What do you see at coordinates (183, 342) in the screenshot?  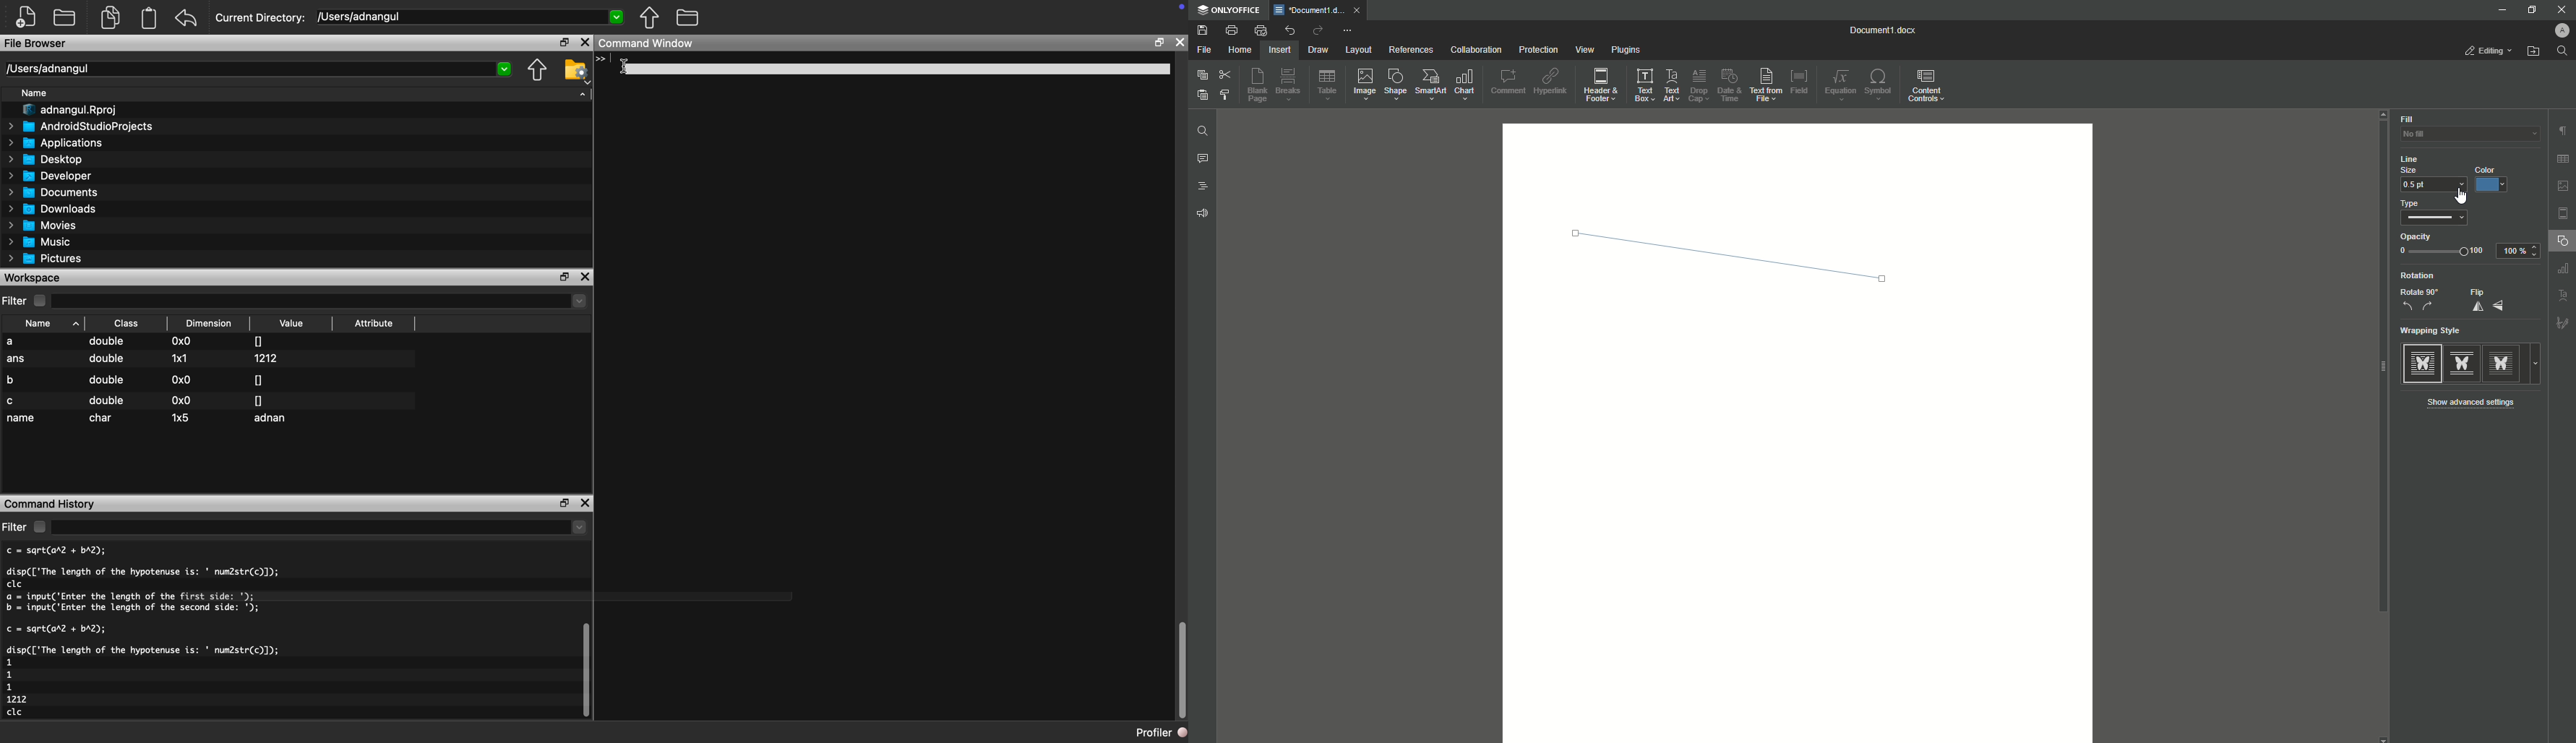 I see `0x0` at bounding box center [183, 342].